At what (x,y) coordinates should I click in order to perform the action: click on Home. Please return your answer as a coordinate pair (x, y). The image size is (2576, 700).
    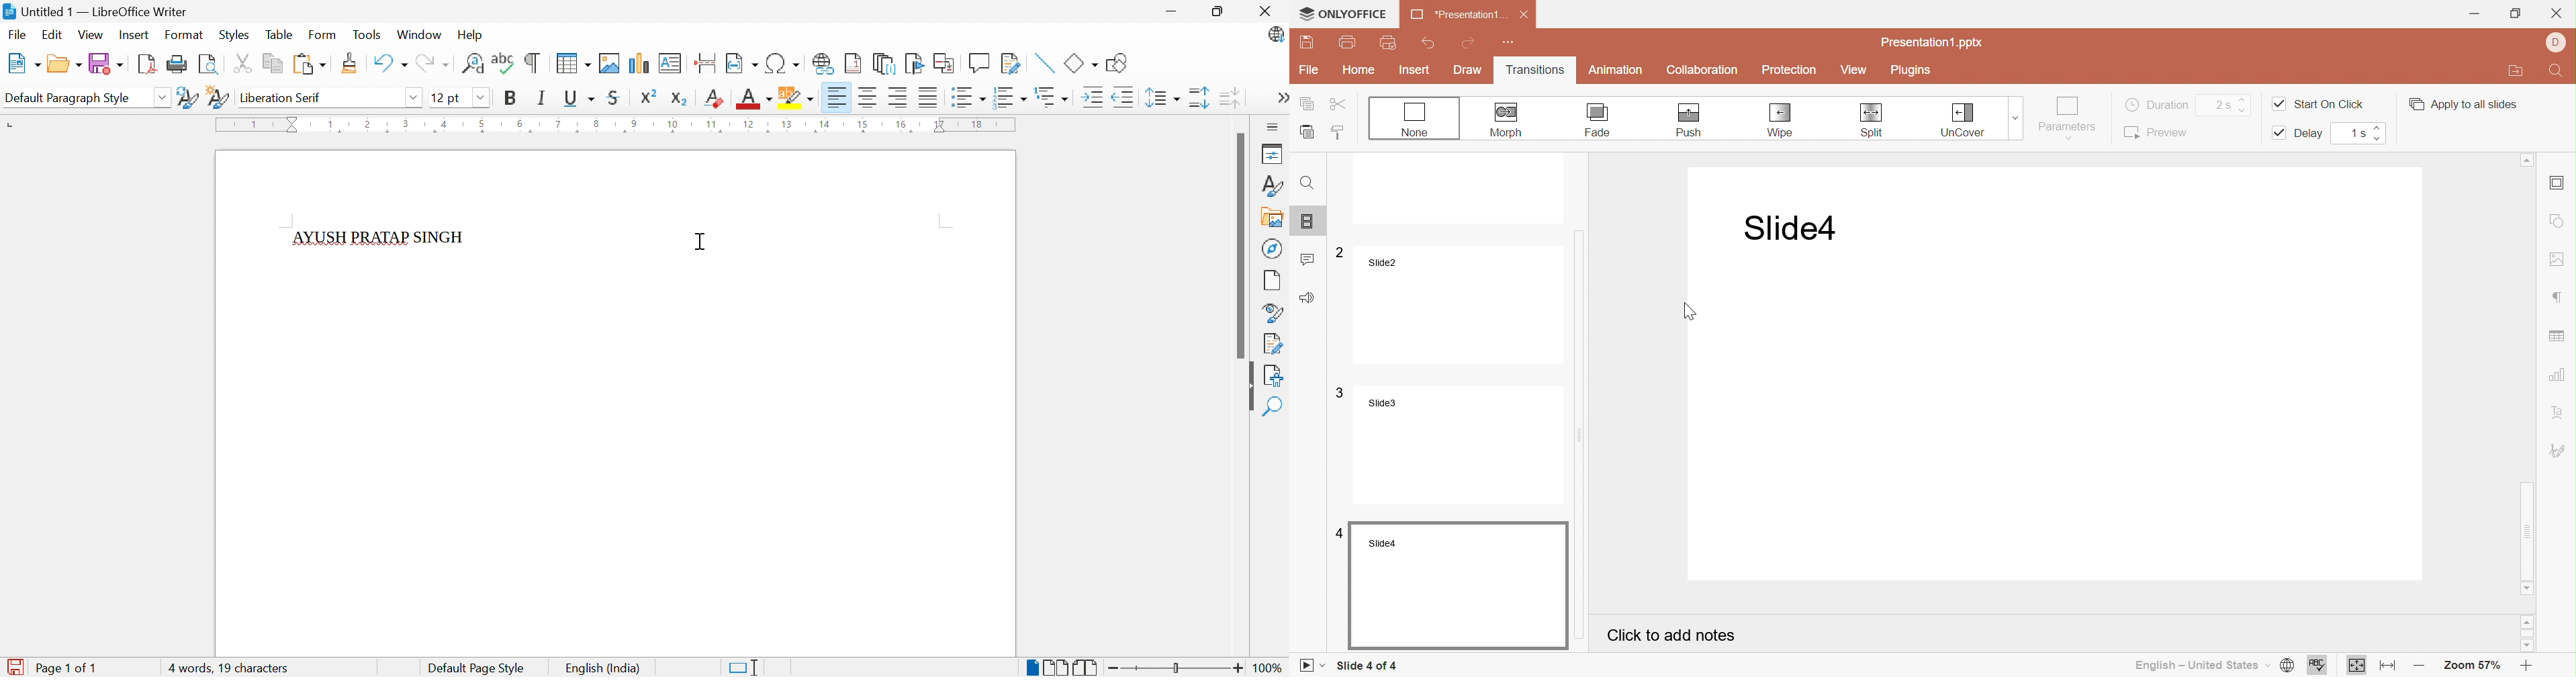
    Looking at the image, I should click on (1357, 69).